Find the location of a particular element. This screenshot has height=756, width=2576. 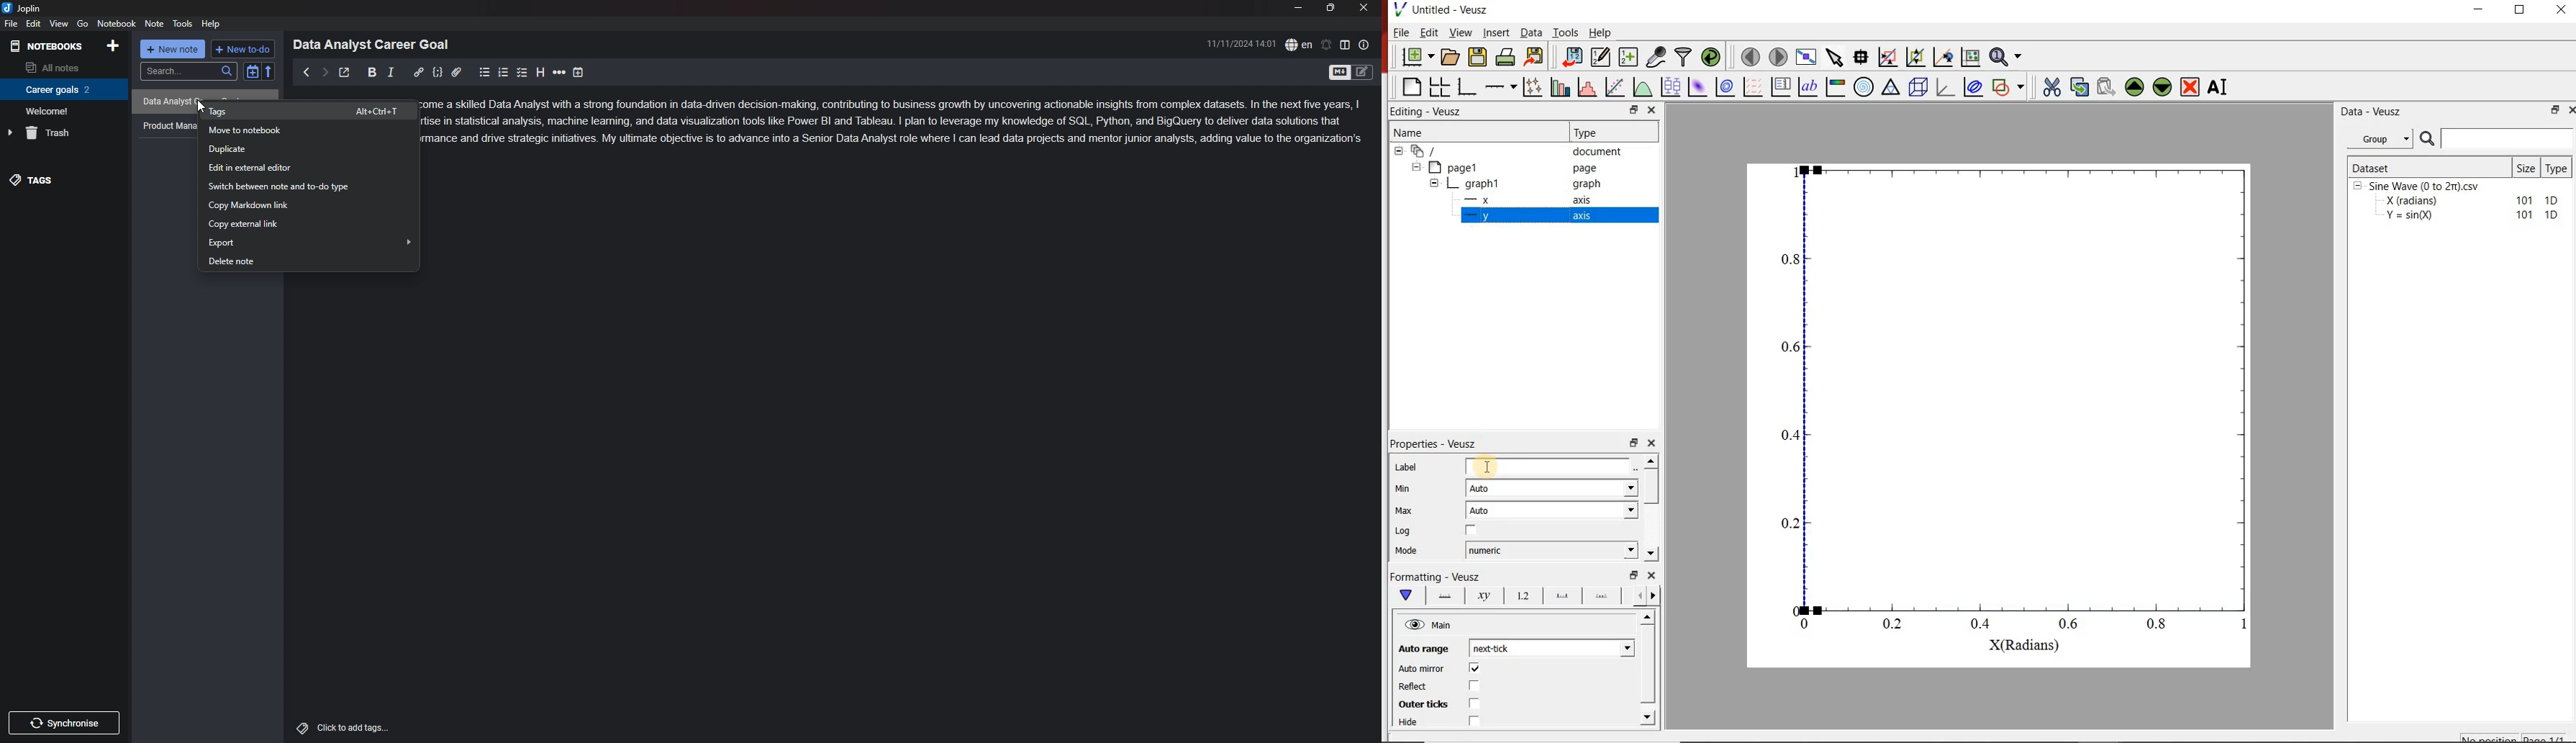

reload linked datasets is located at coordinates (1713, 57).